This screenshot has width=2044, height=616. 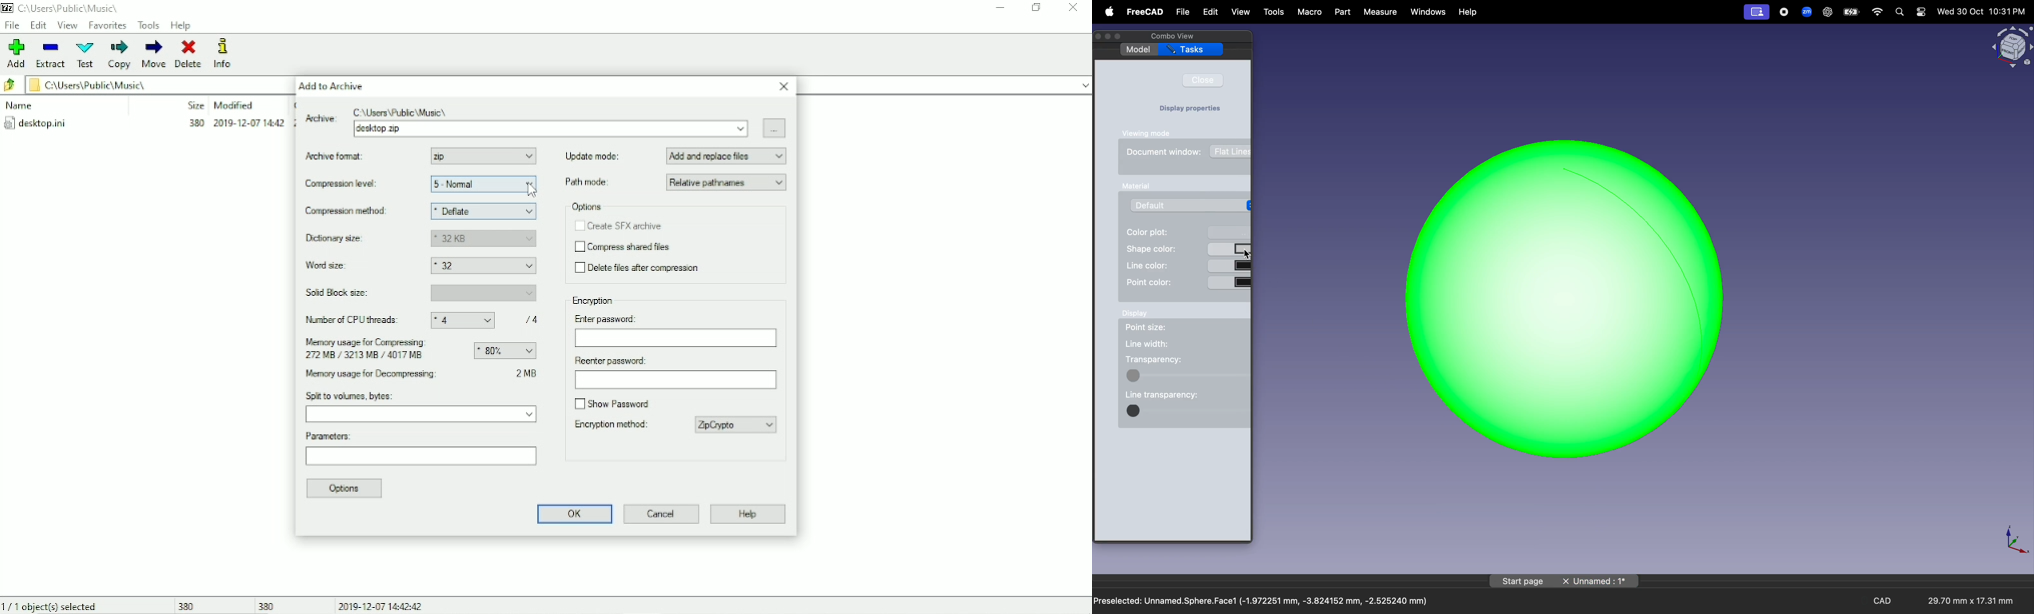 What do you see at coordinates (361, 185) in the screenshot?
I see `Compression level` at bounding box center [361, 185].